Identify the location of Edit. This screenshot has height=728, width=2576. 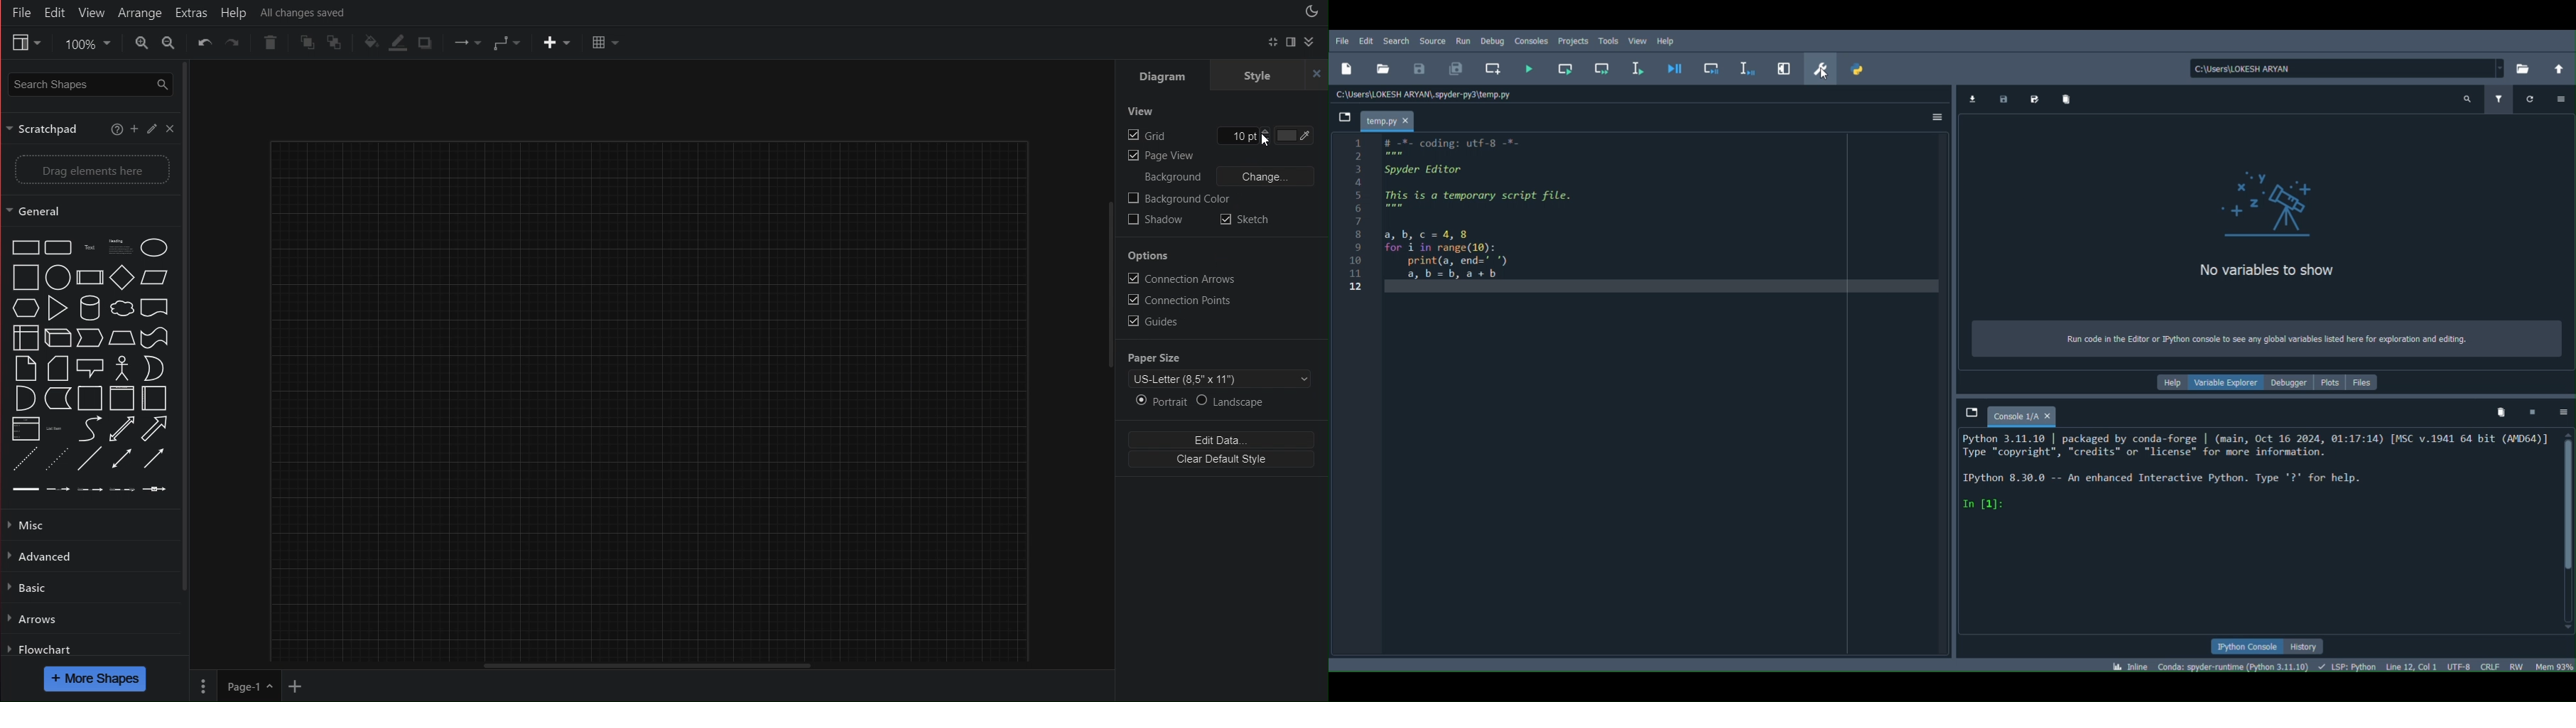
(57, 12).